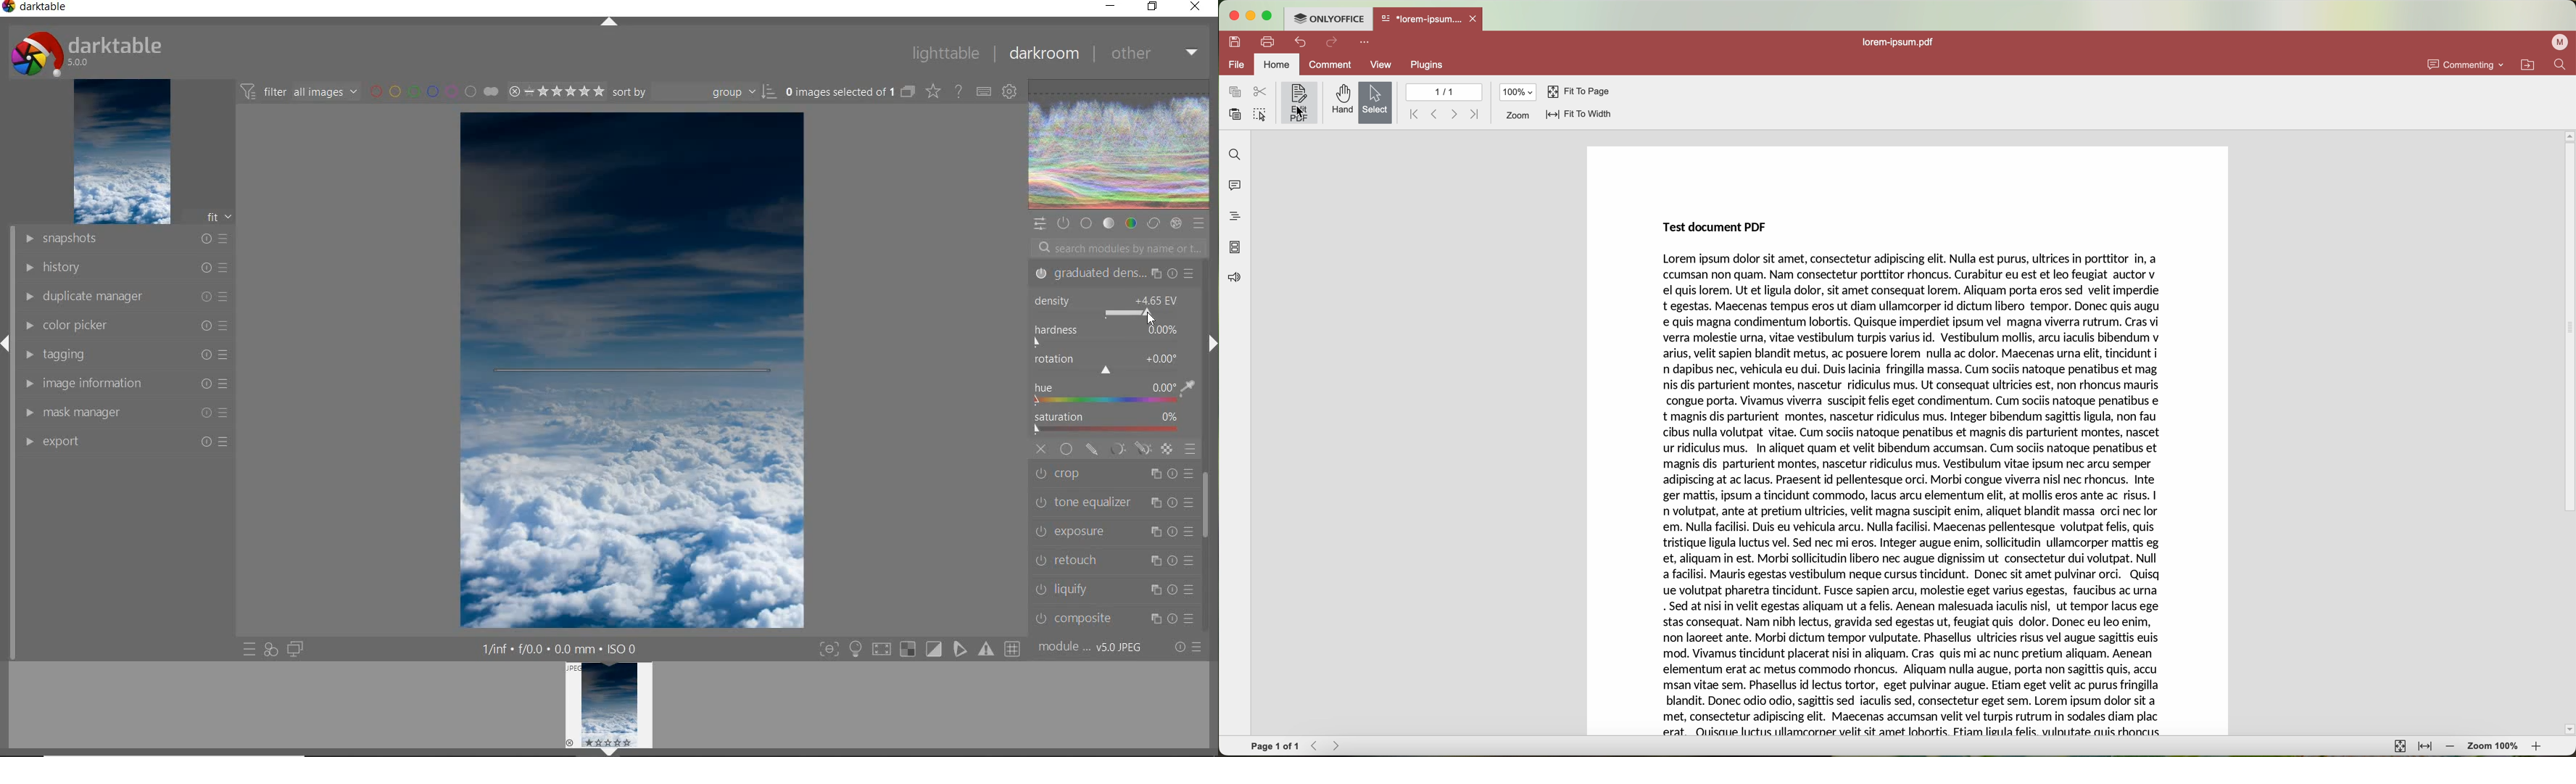 The height and width of the screenshot is (784, 2576). Describe the element at coordinates (1110, 5) in the screenshot. I see `MINIMIZE` at that location.